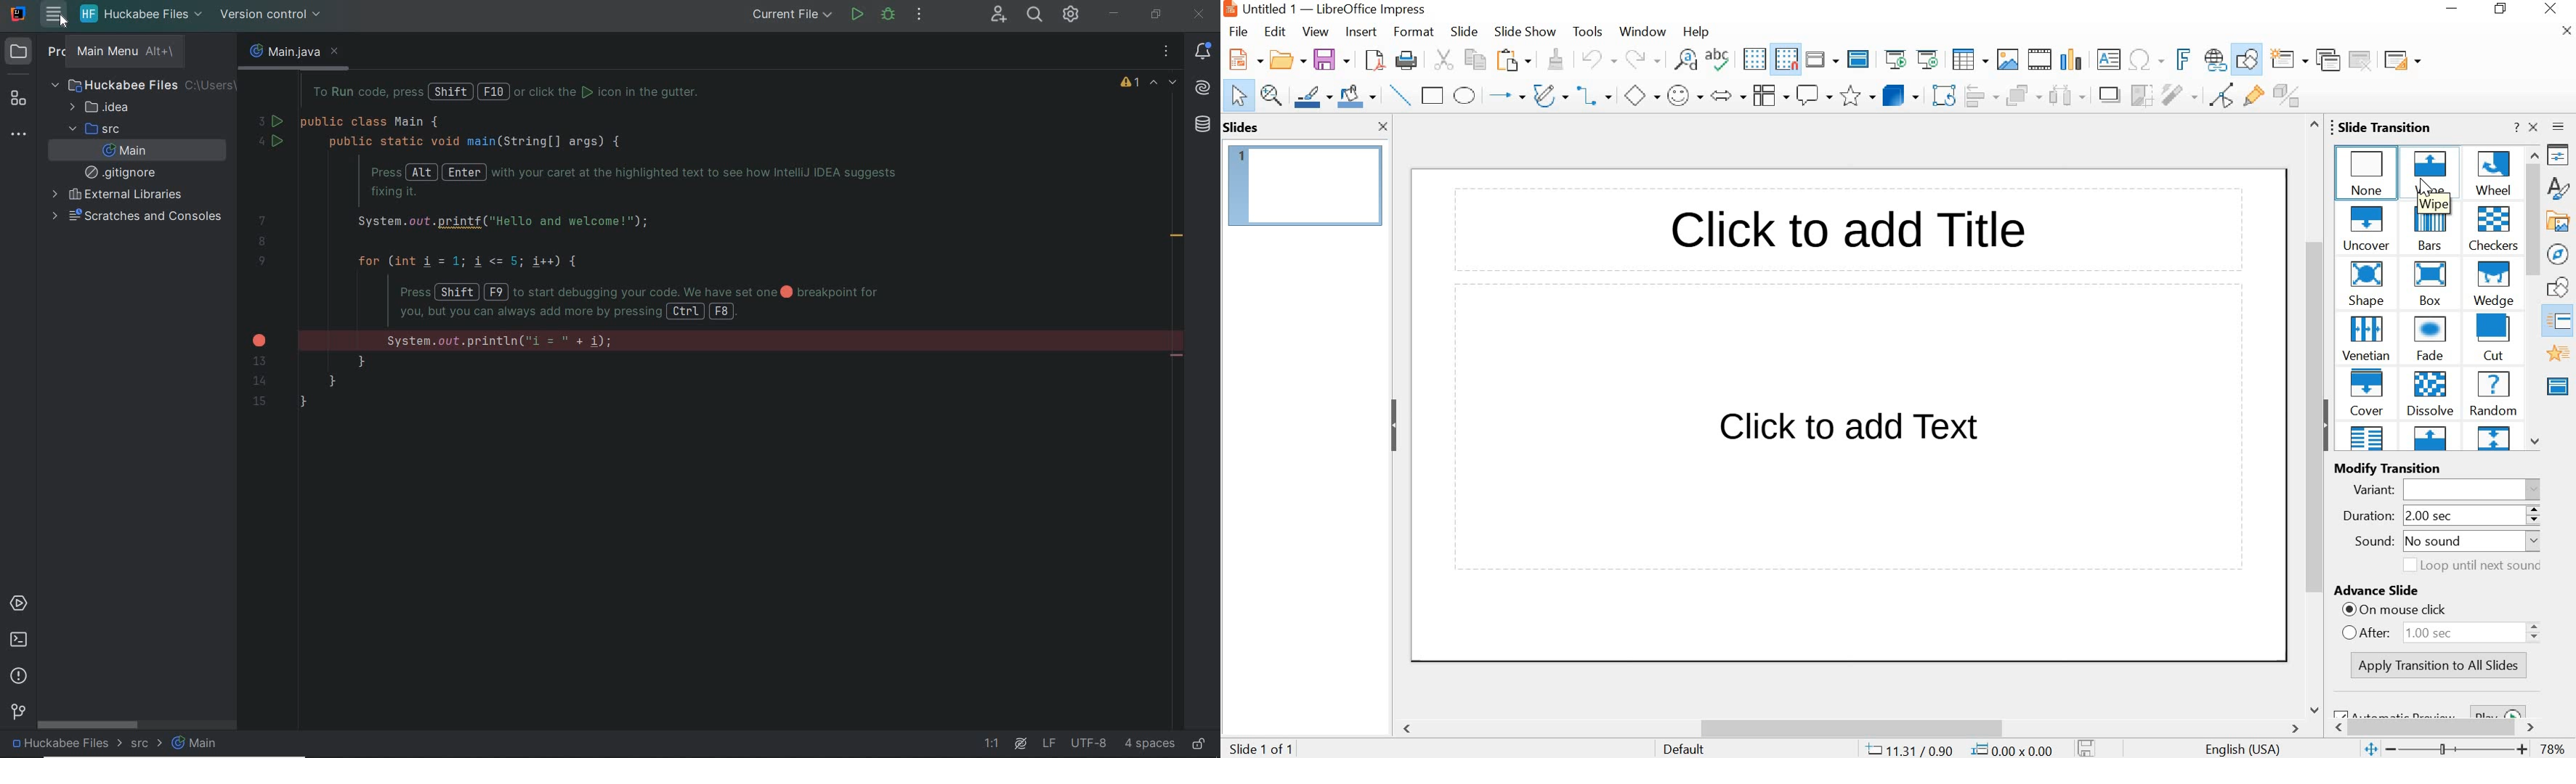 The height and width of the screenshot is (784, 2576). I want to click on Clone formatting, so click(1554, 59).